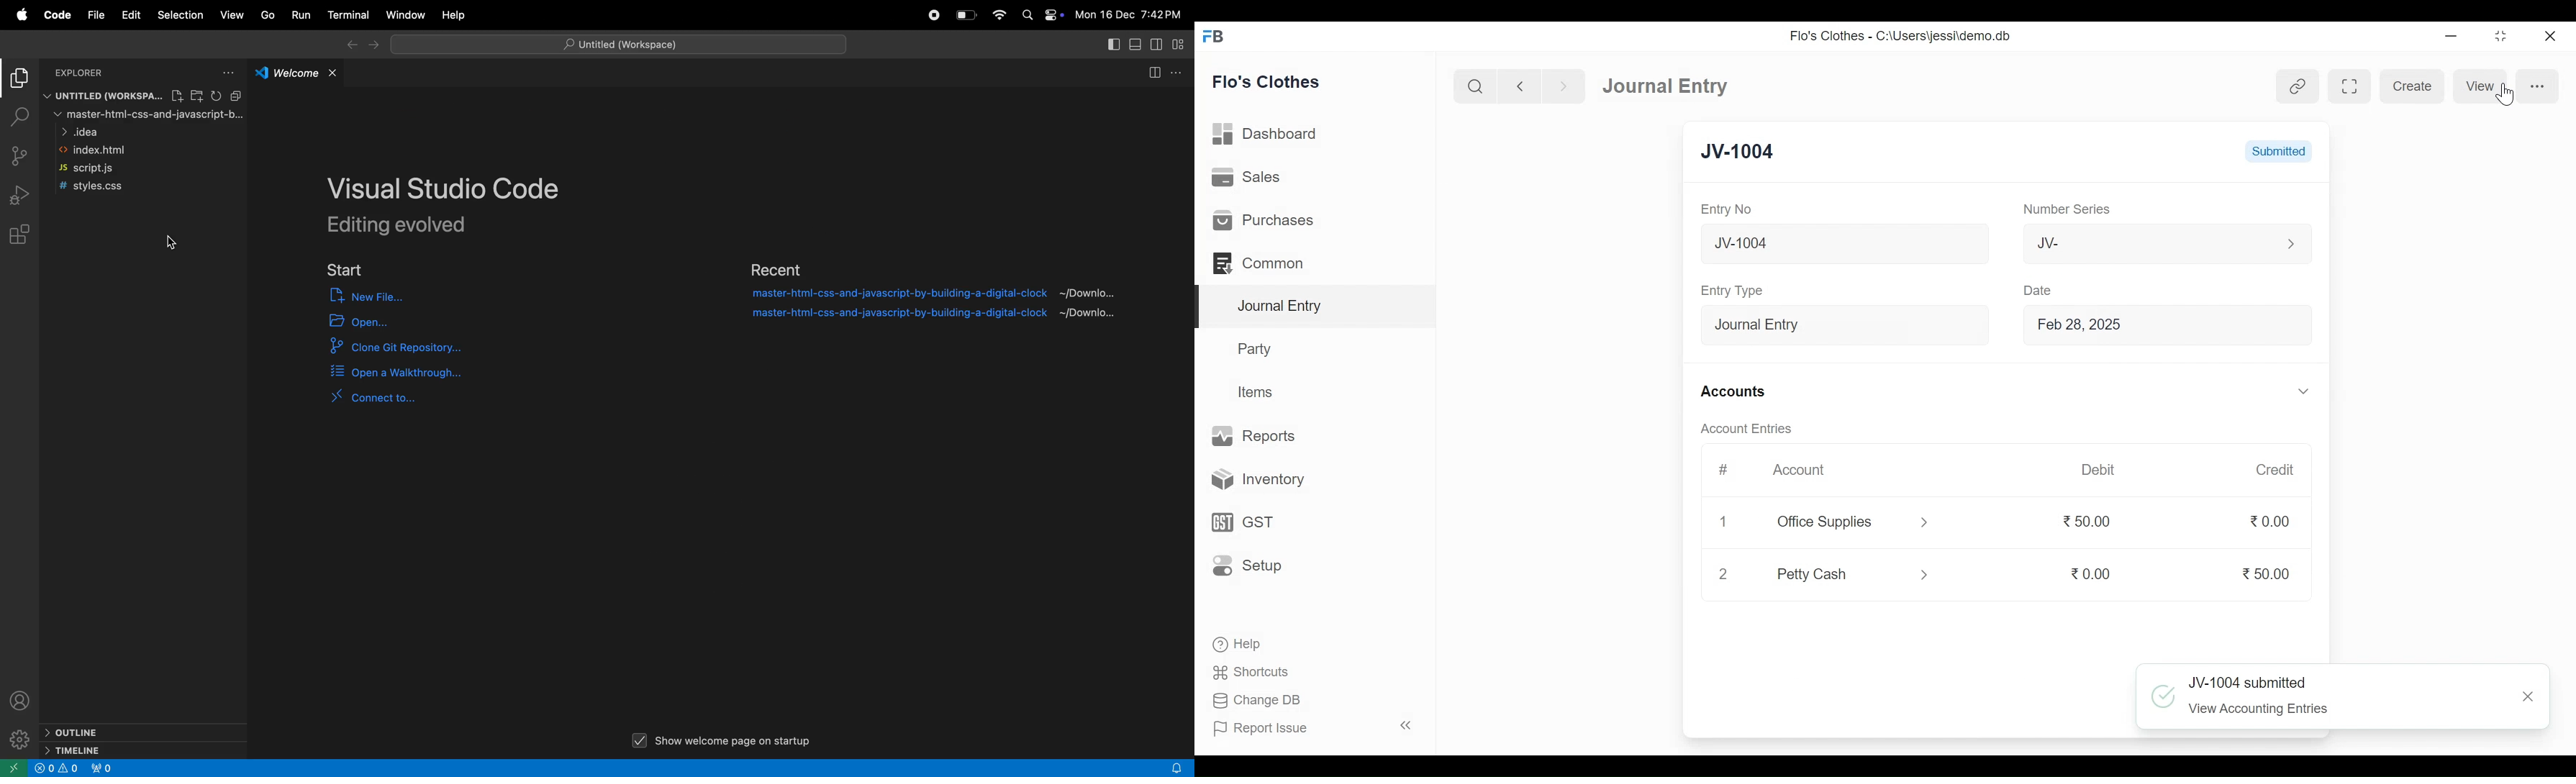 This screenshot has height=784, width=2576. What do you see at coordinates (1259, 670) in the screenshot?
I see `Shortcuts` at bounding box center [1259, 670].